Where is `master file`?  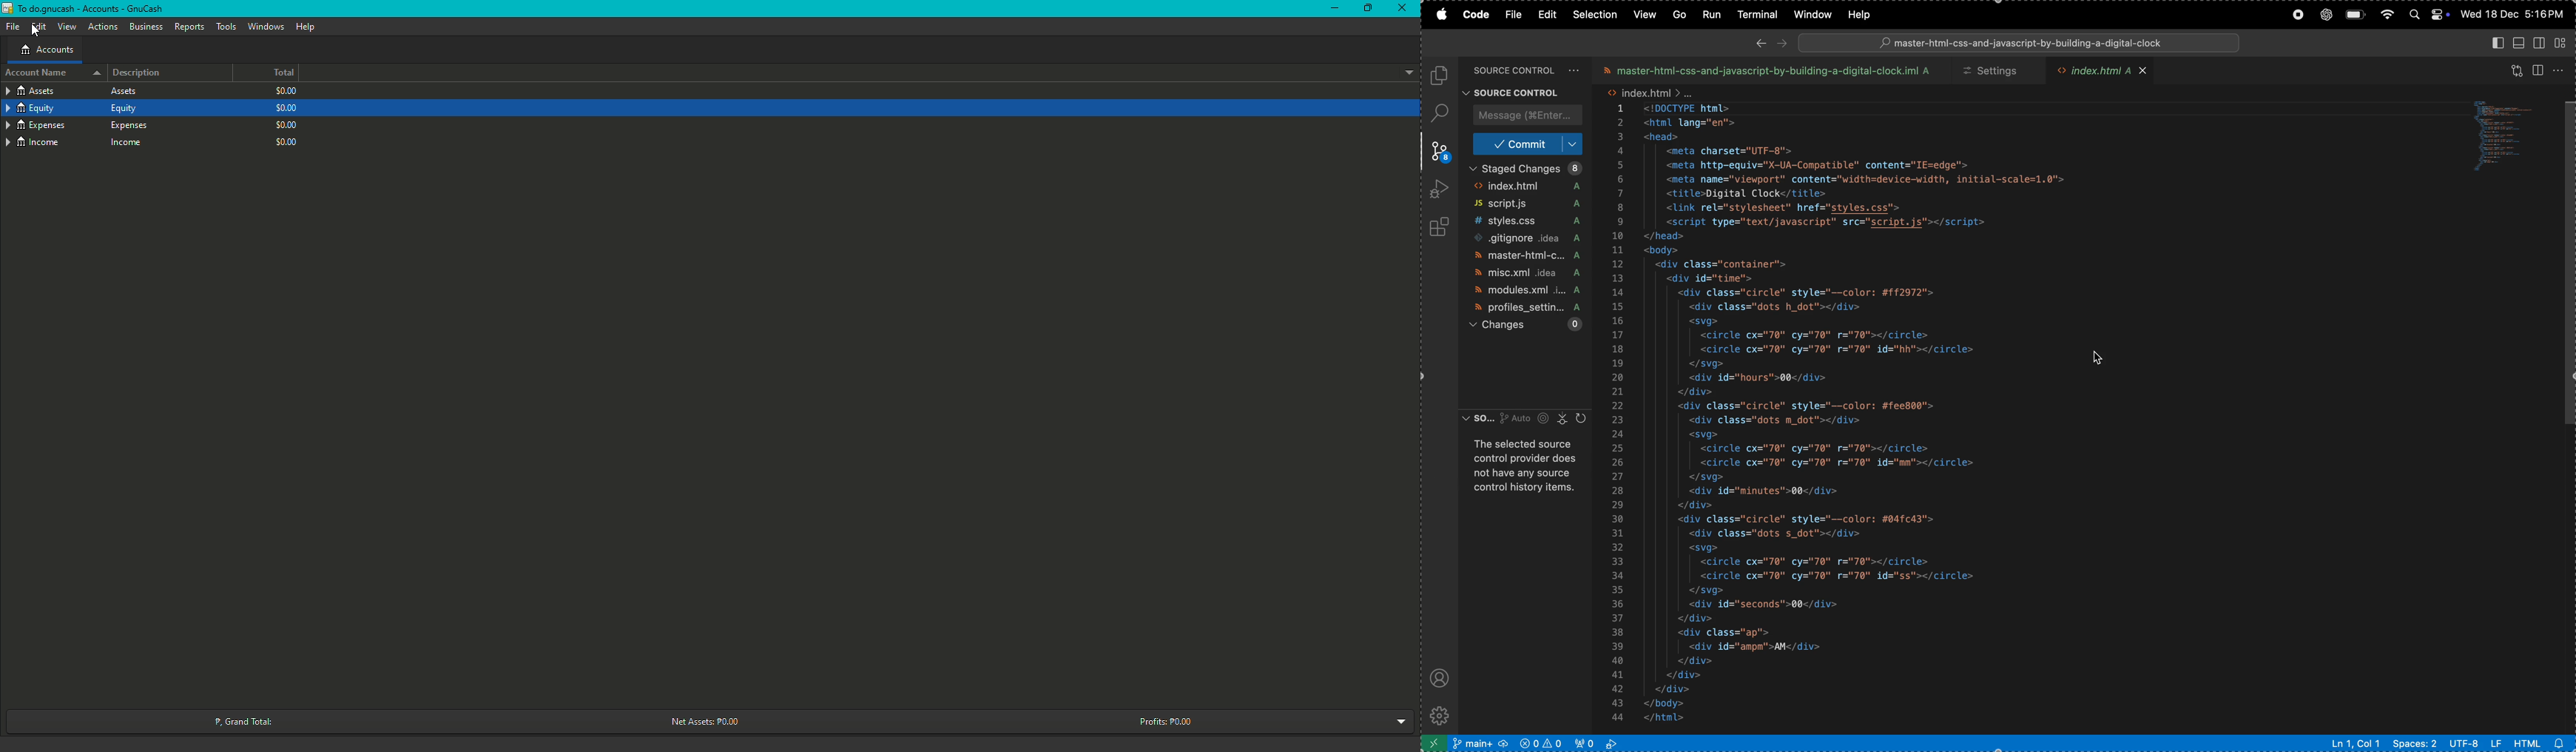 master file is located at coordinates (1527, 256).